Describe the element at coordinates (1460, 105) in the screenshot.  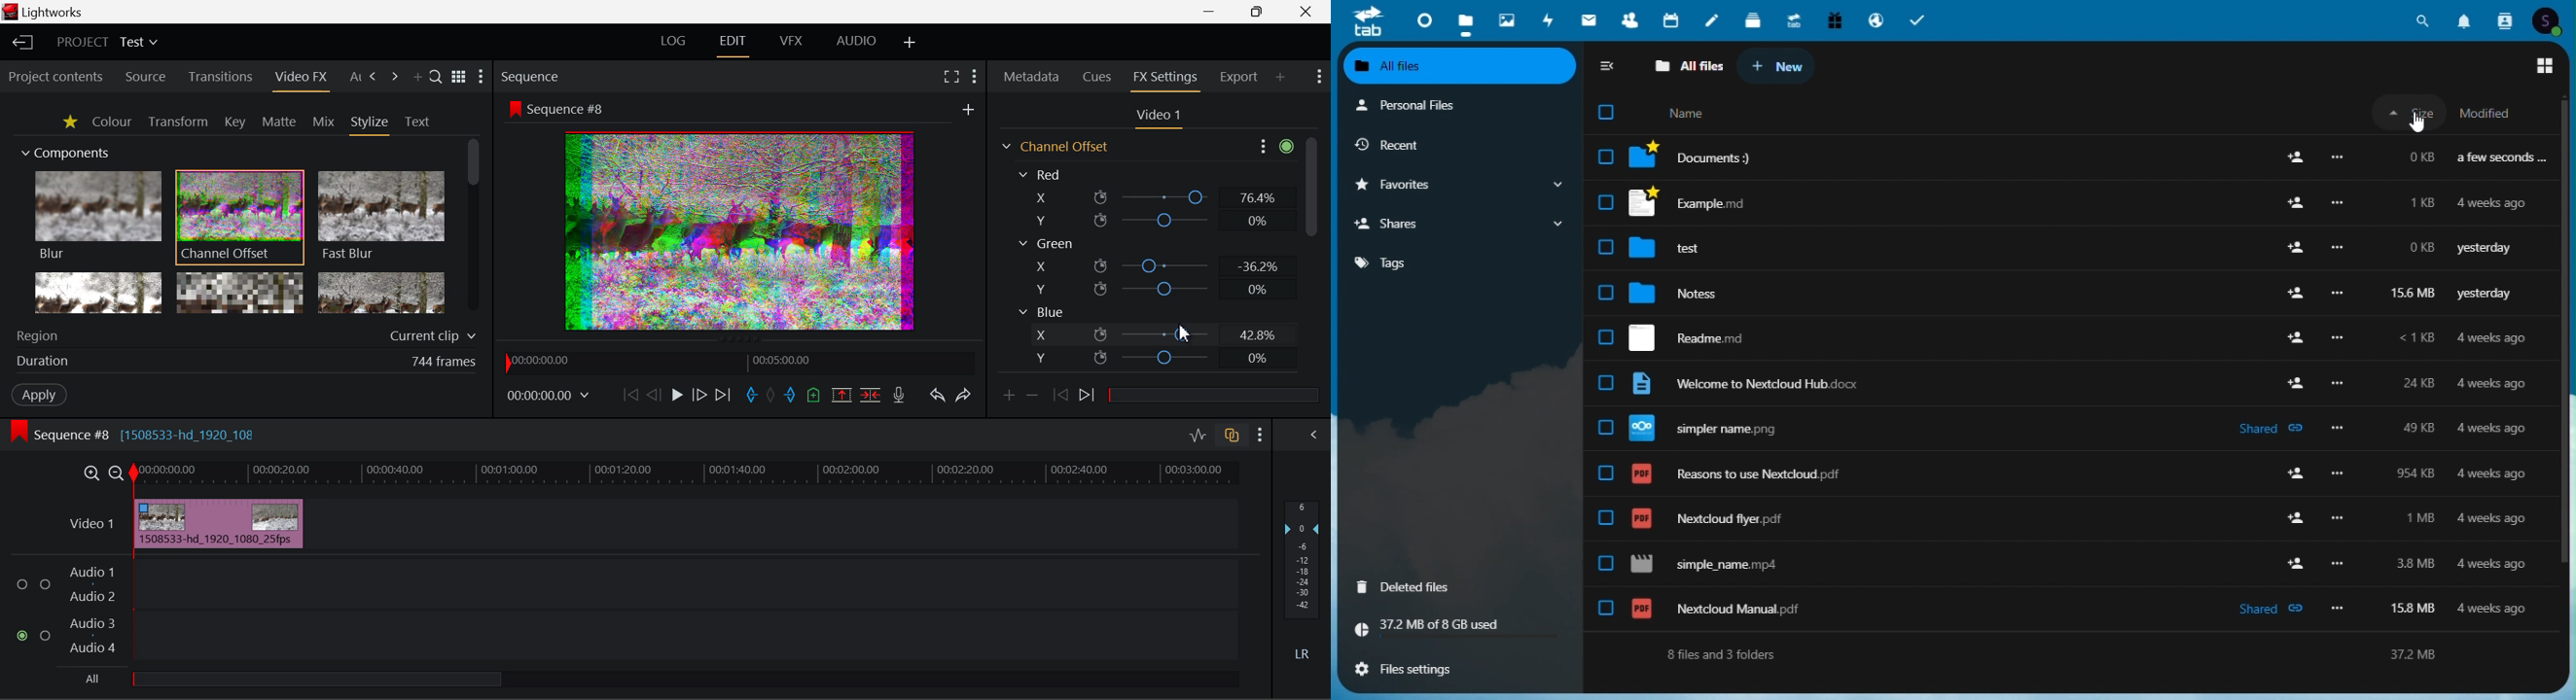
I see `personal files` at that location.